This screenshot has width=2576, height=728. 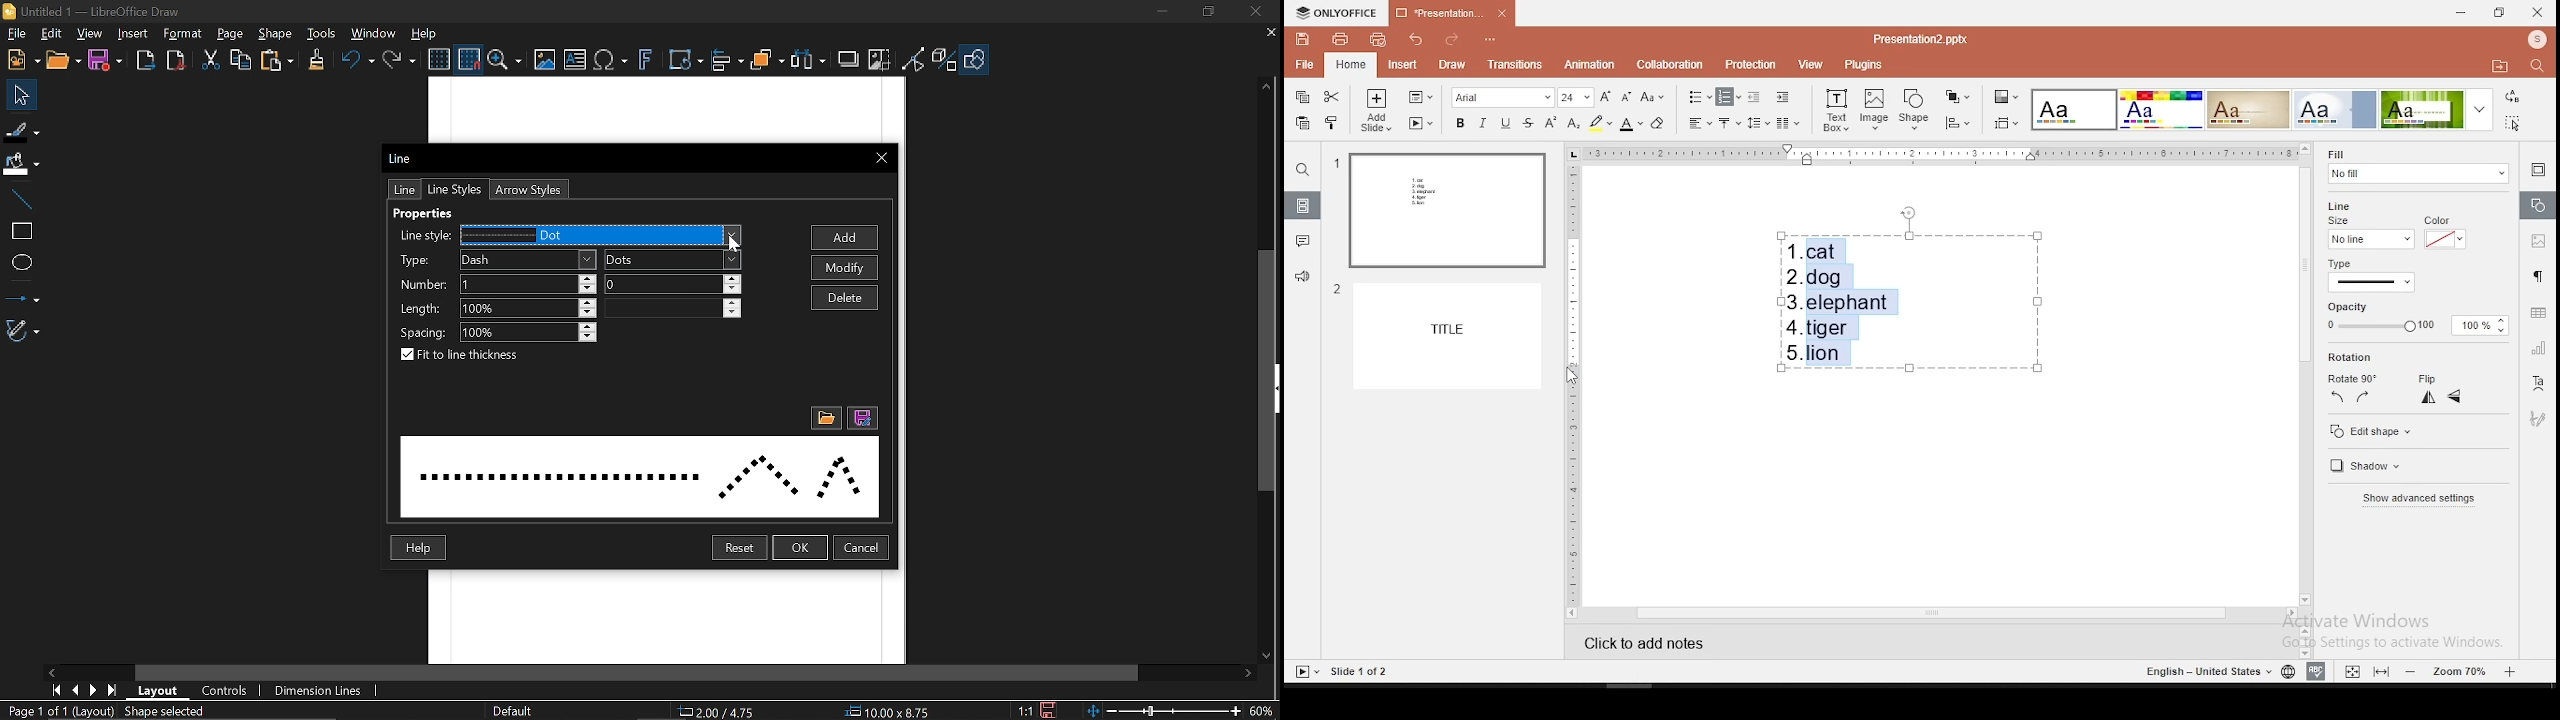 What do you see at coordinates (17, 94) in the screenshot?
I see `Move` at bounding box center [17, 94].